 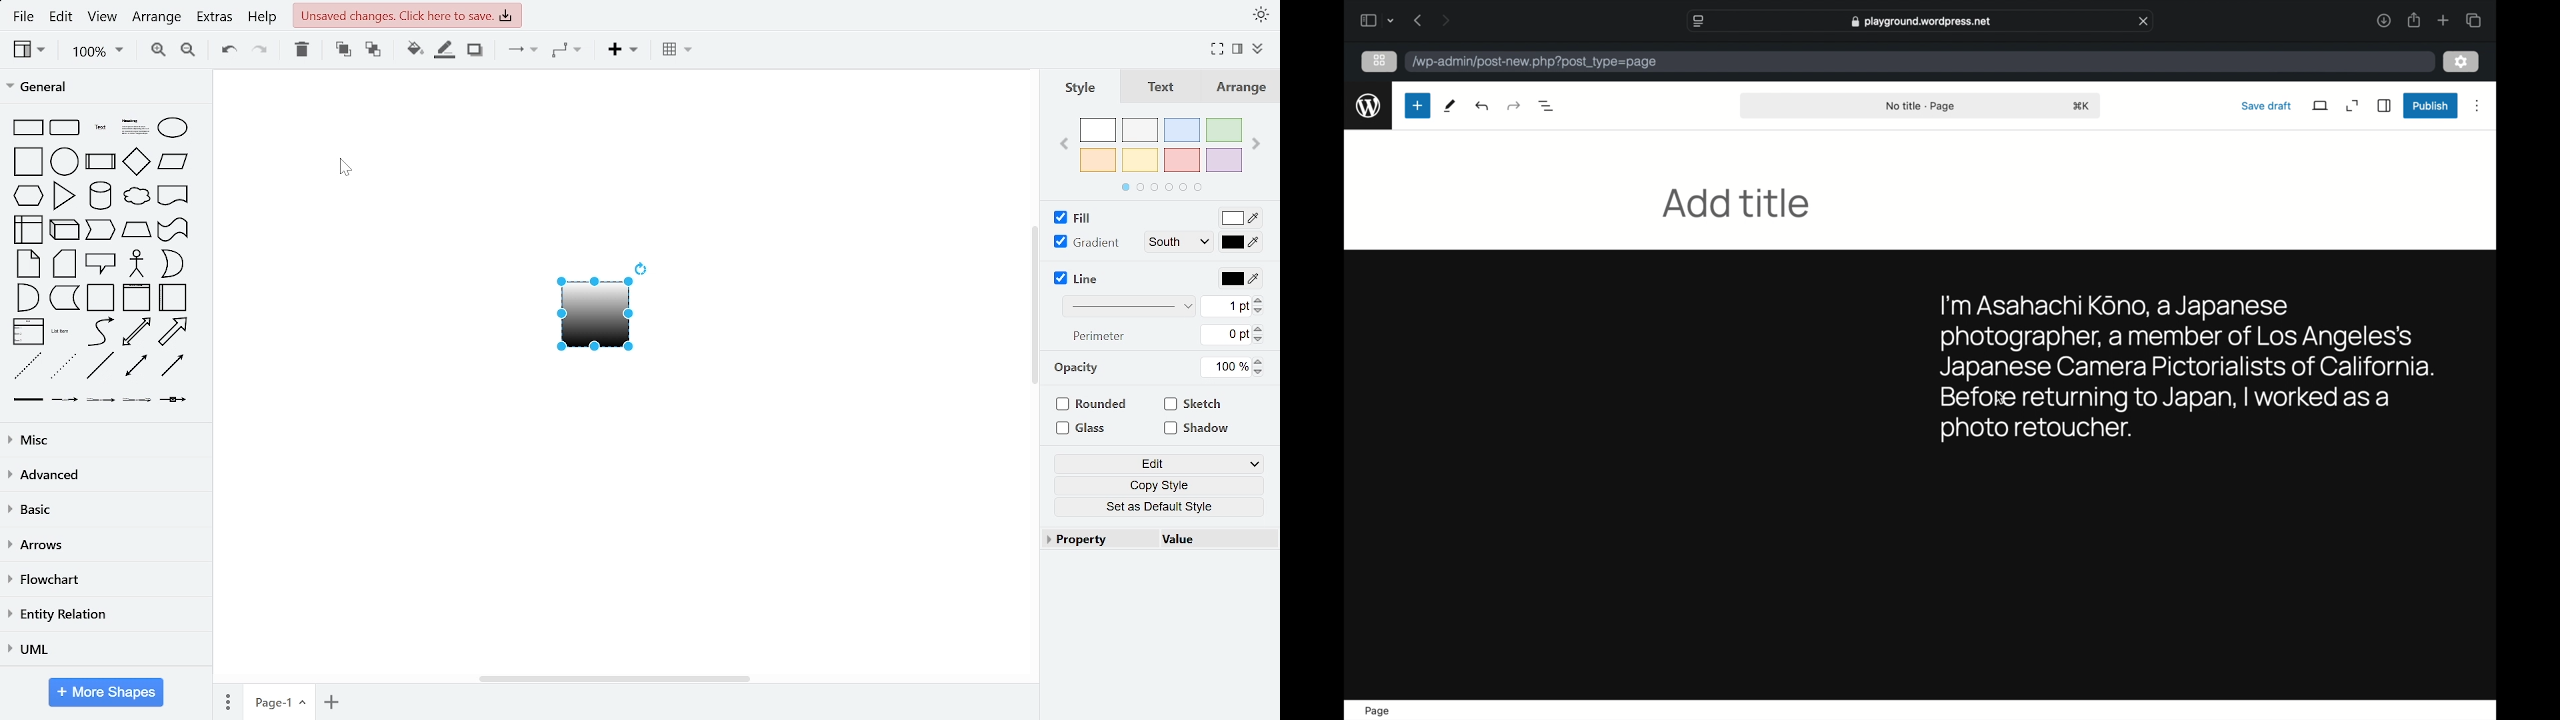 I want to click on new page, so click(x=1417, y=105).